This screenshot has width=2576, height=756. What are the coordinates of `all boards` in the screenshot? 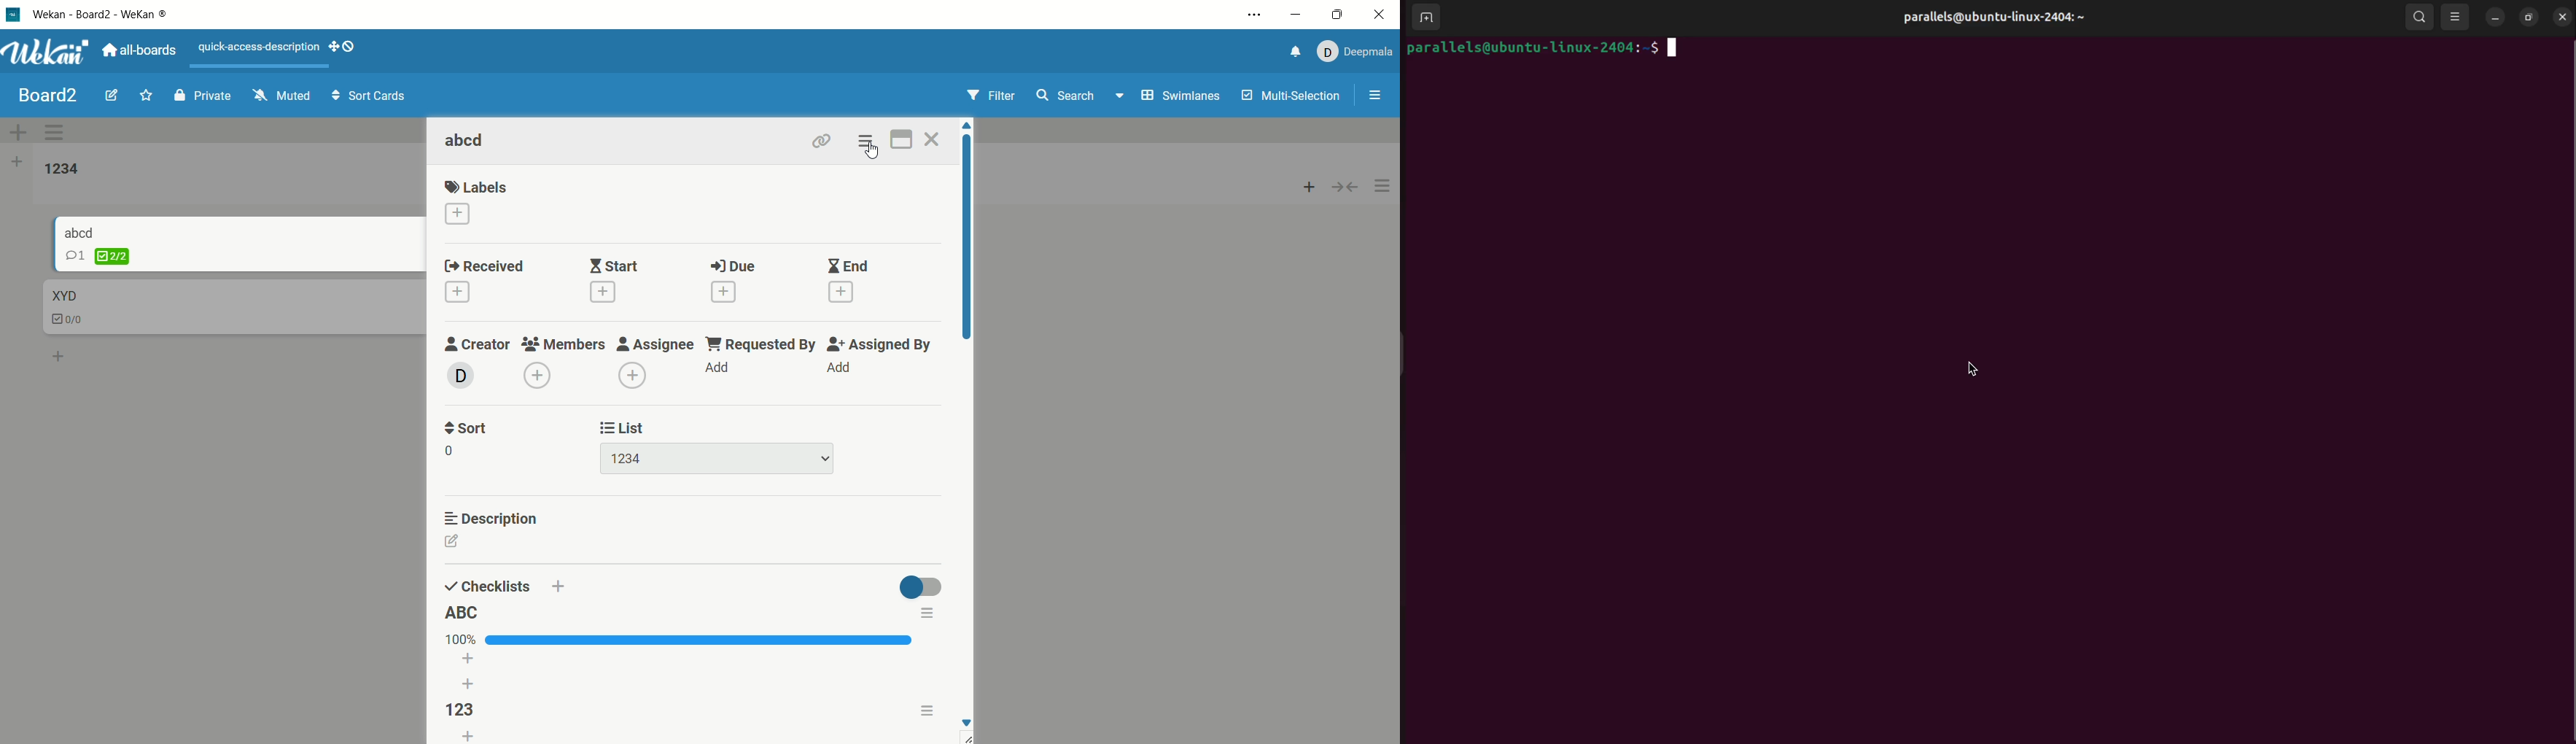 It's located at (145, 52).